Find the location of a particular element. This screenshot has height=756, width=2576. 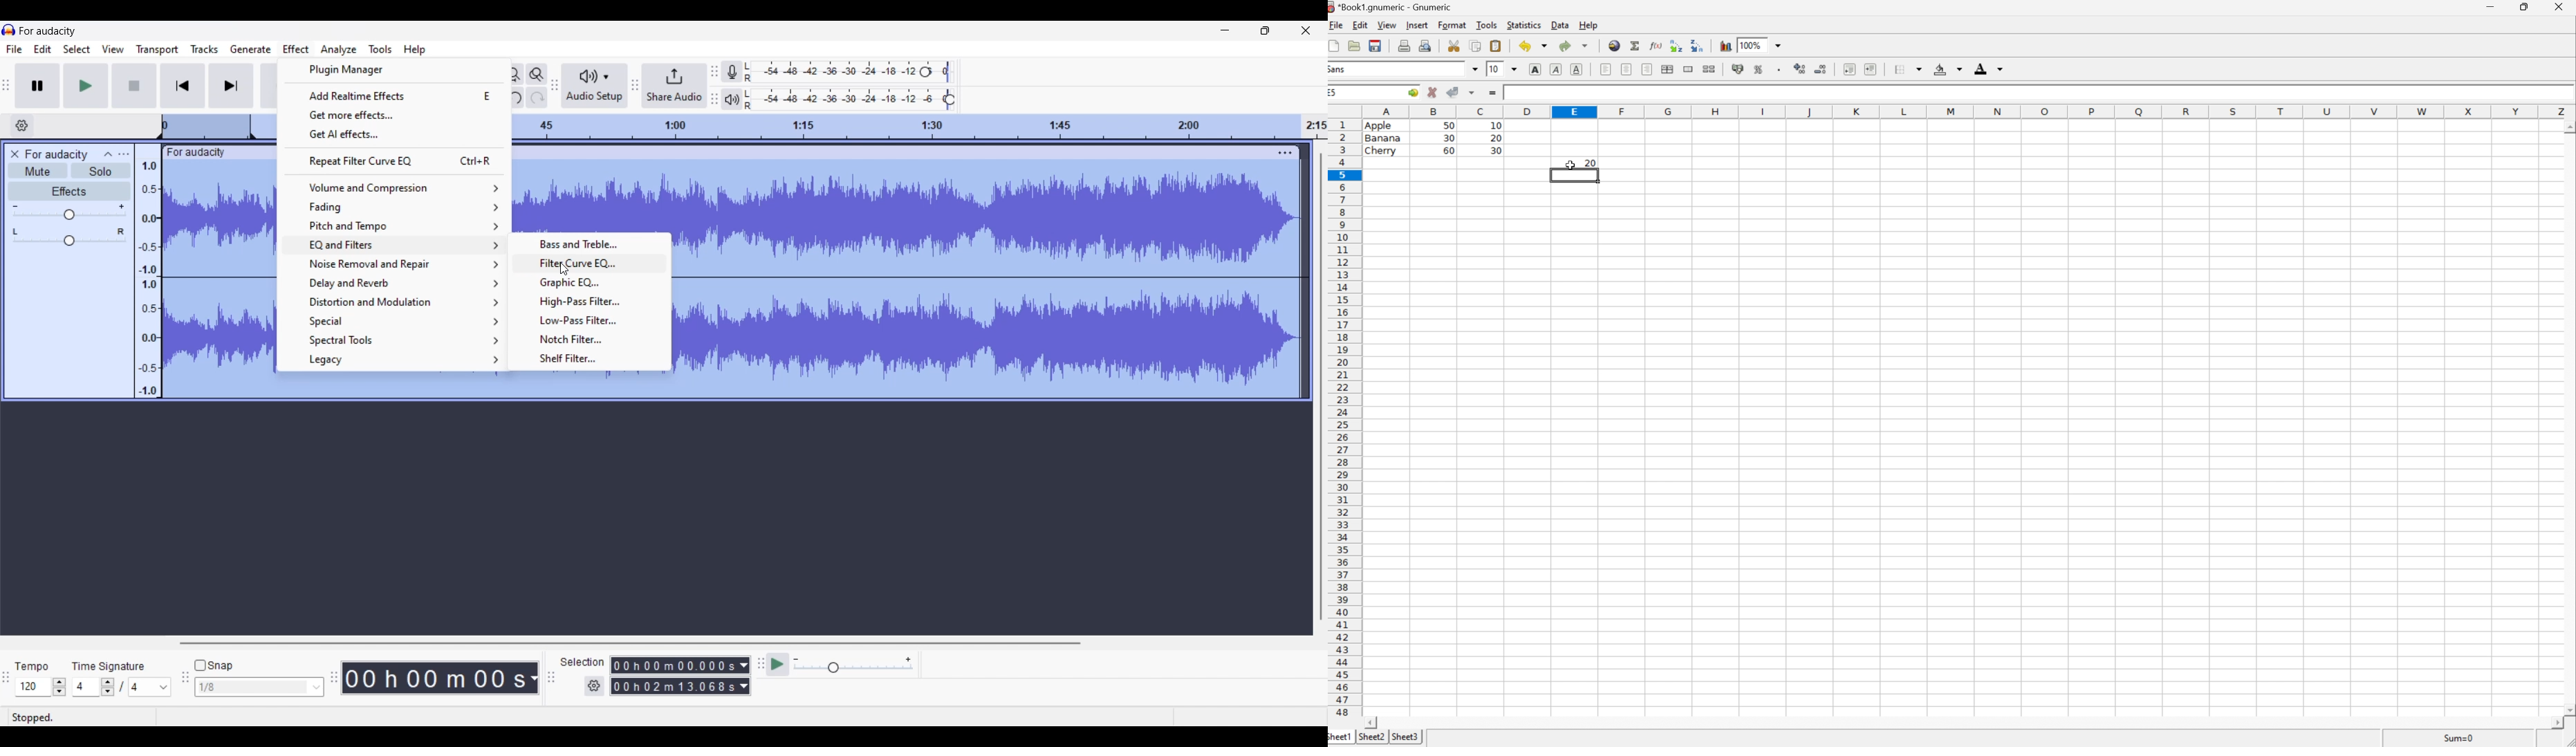

format selection as accounting is located at coordinates (1738, 69).